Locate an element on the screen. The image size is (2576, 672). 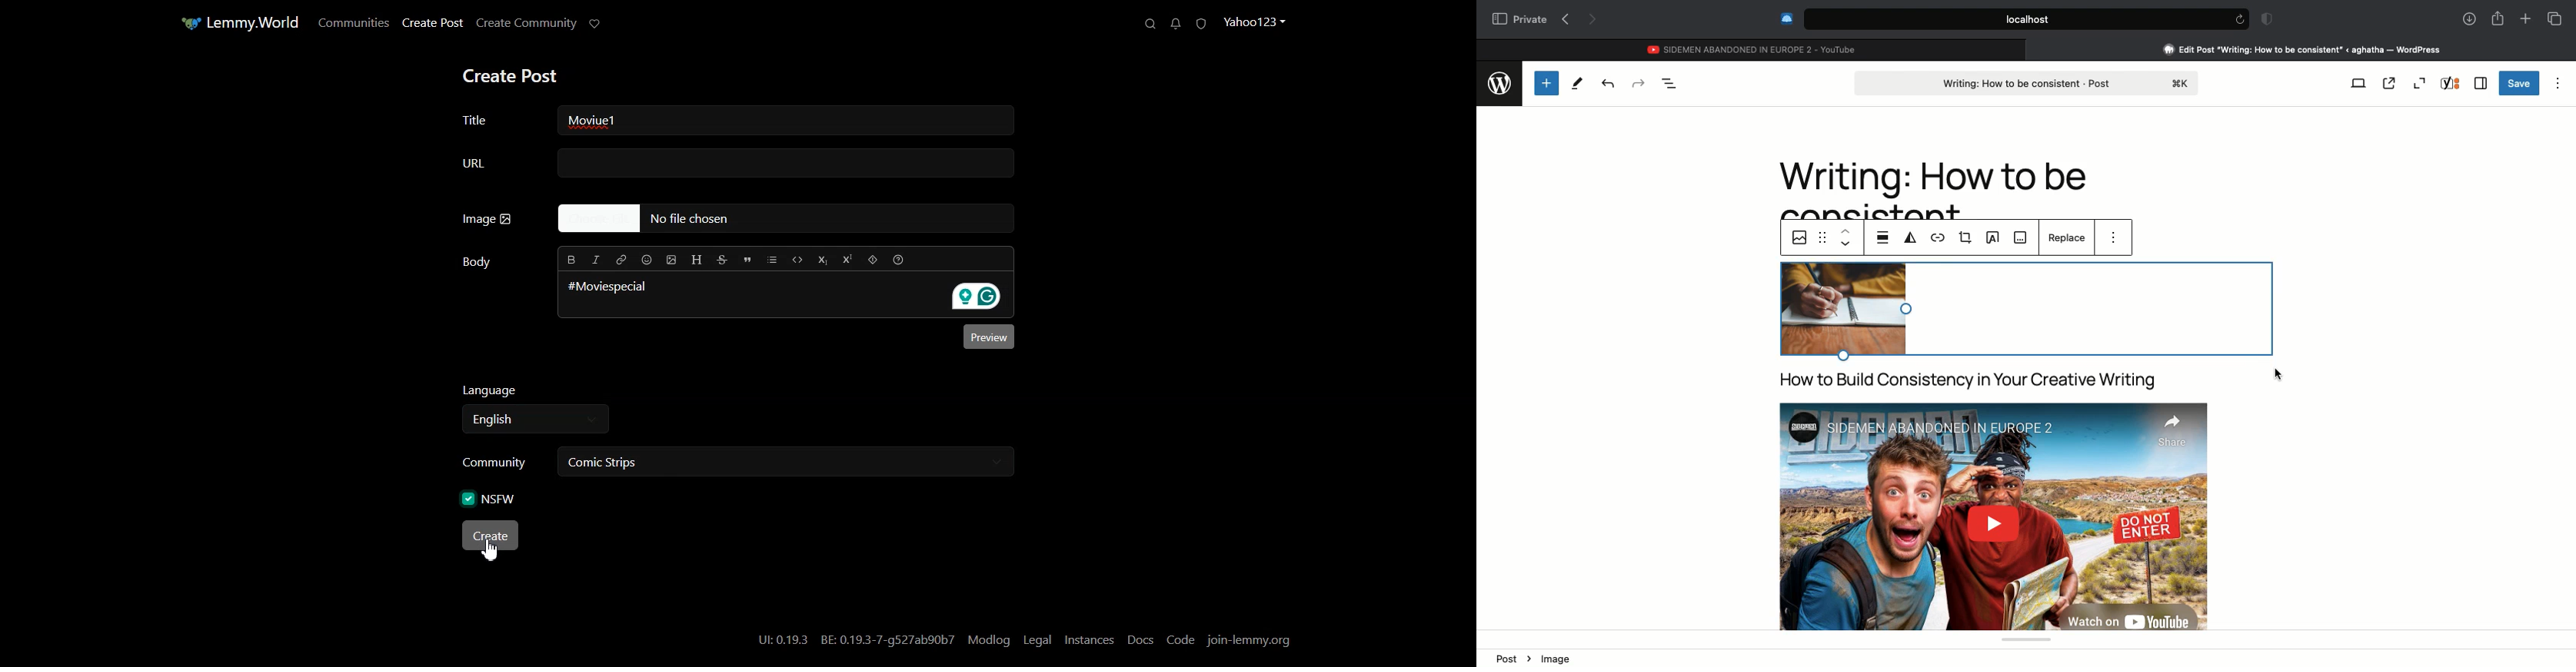
Clicking screen to save is located at coordinates (2280, 379).